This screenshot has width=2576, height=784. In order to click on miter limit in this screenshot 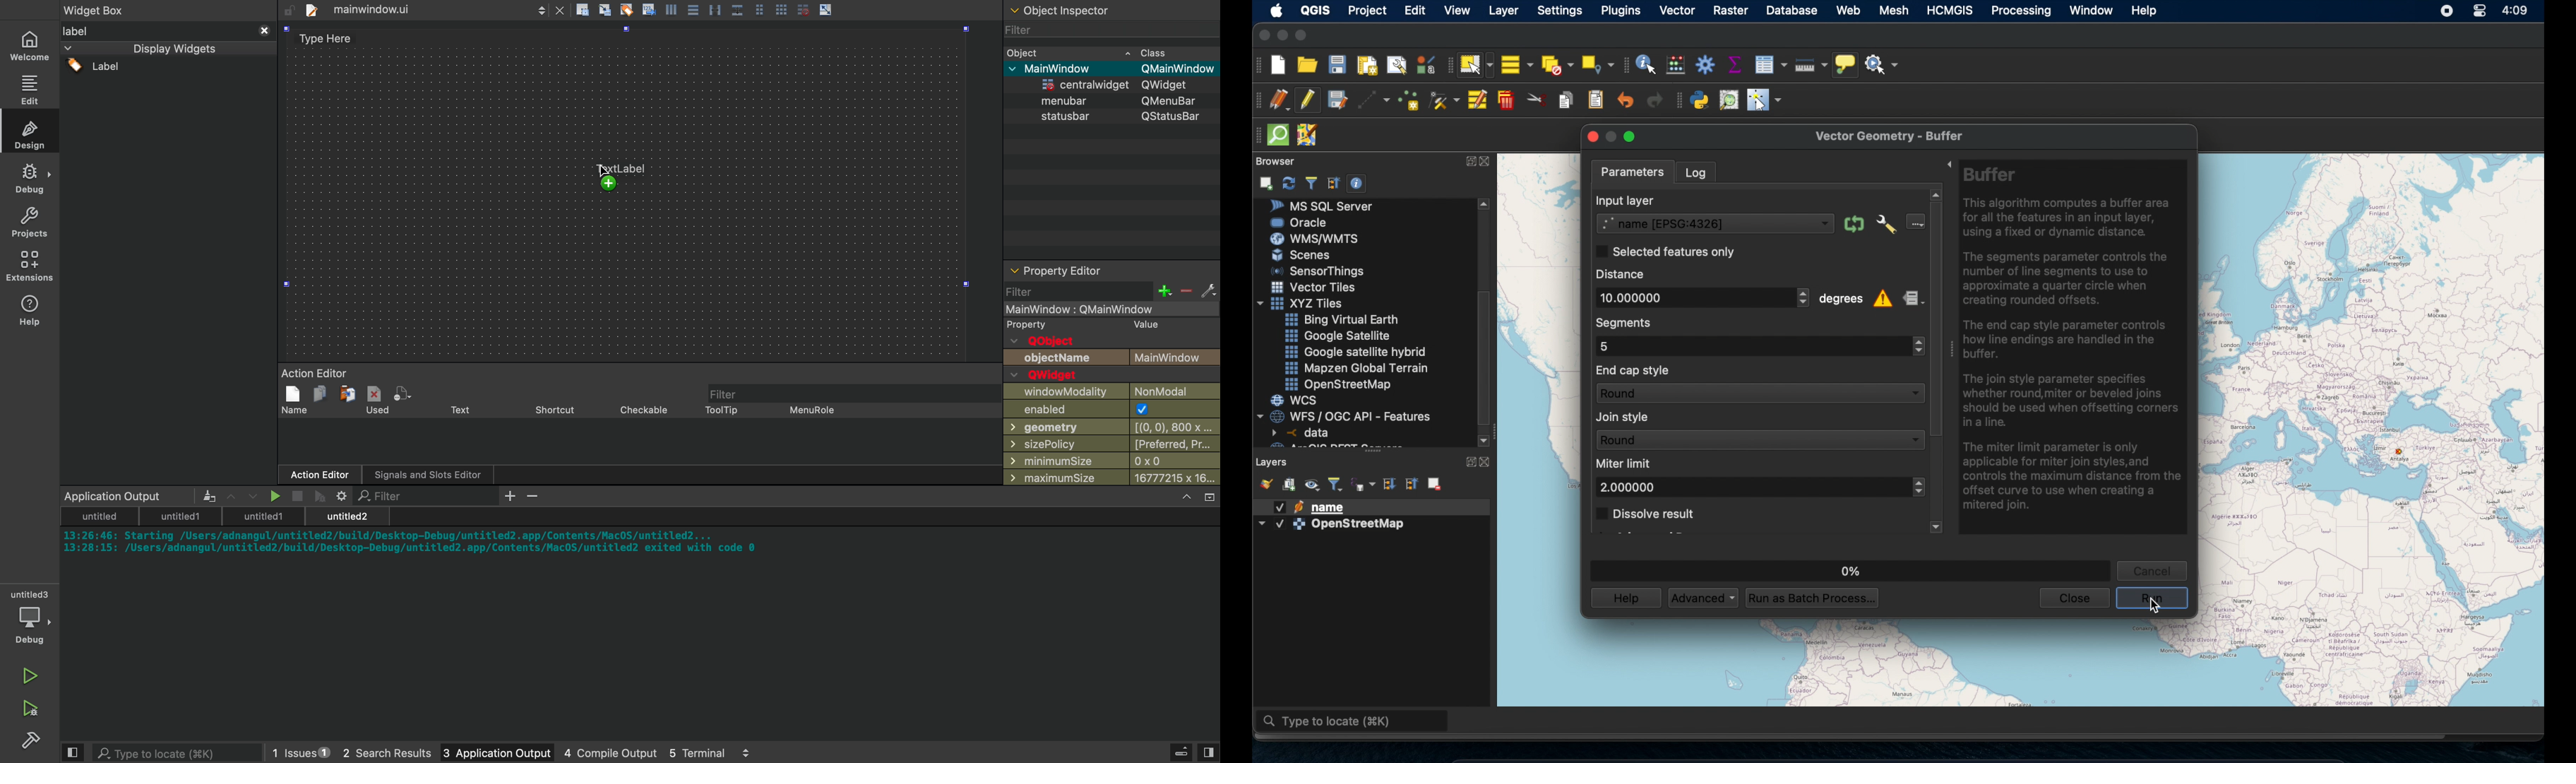, I will do `click(1625, 463)`.